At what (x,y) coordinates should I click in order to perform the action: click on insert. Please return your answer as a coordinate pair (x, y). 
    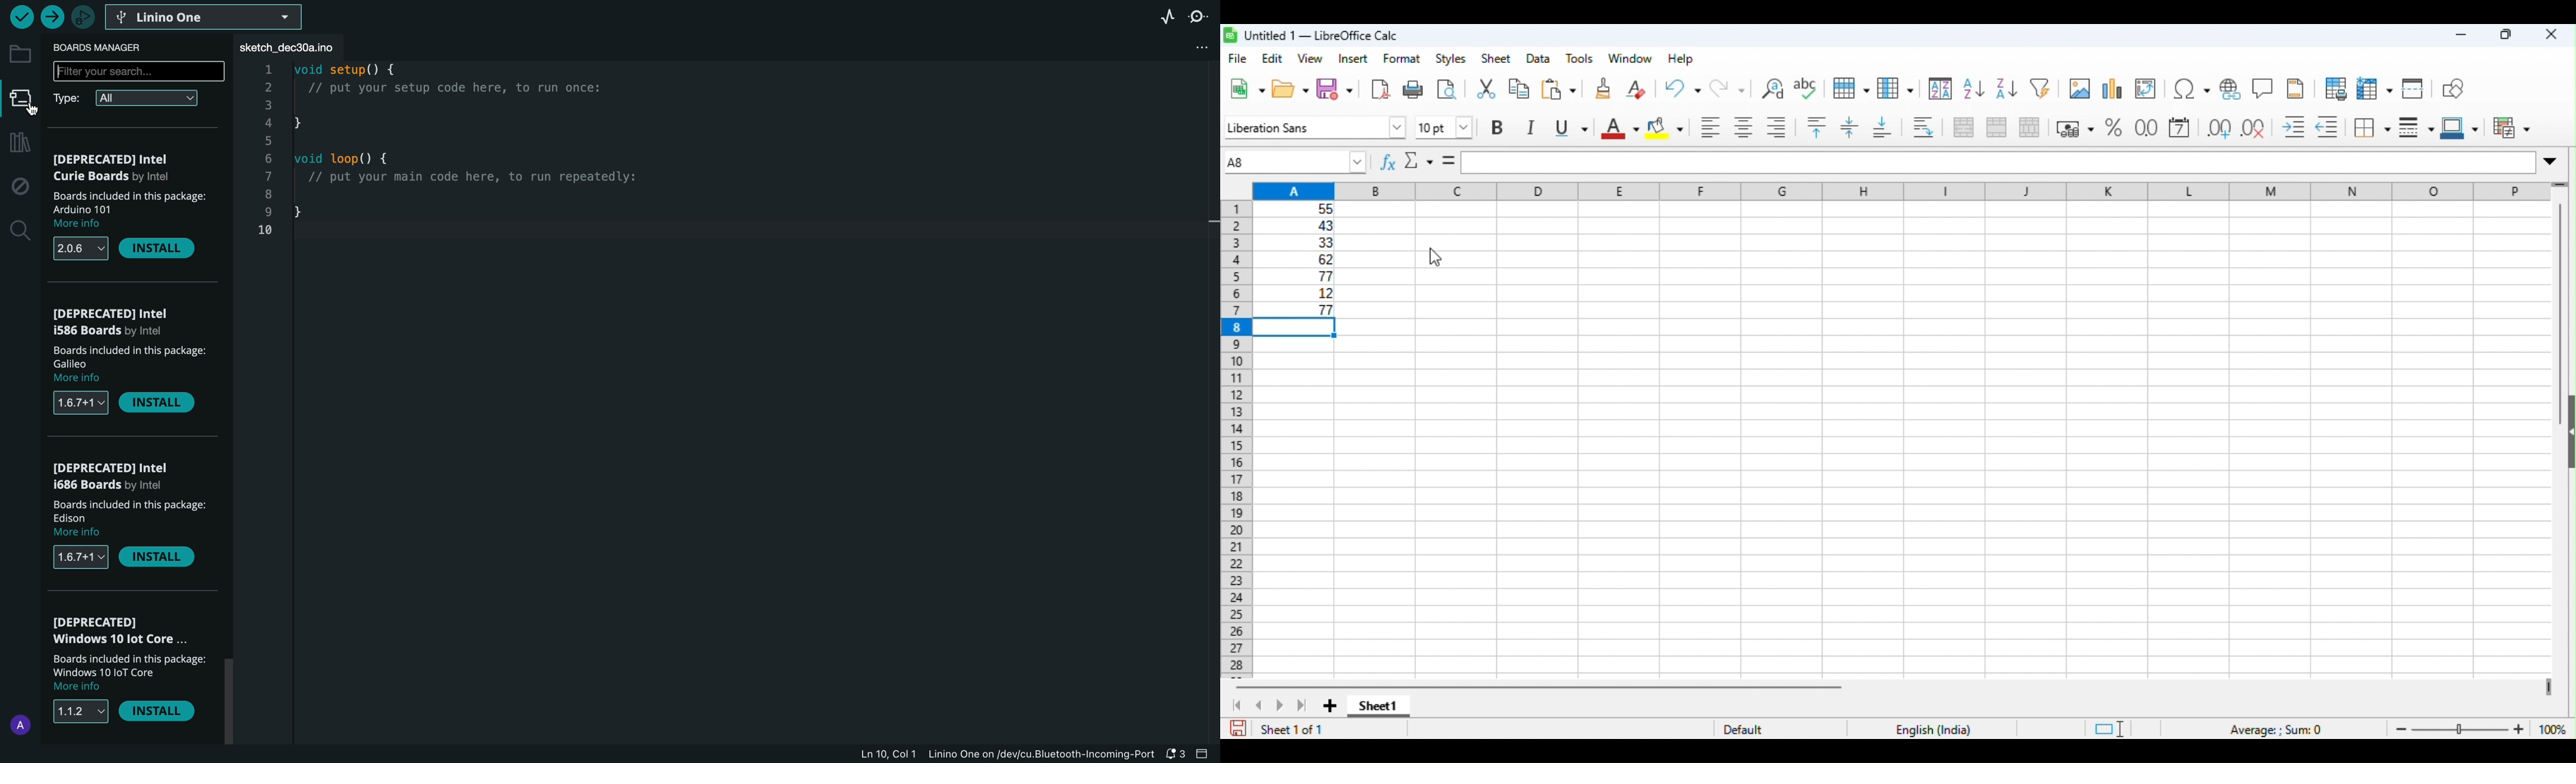
    Looking at the image, I should click on (1353, 59).